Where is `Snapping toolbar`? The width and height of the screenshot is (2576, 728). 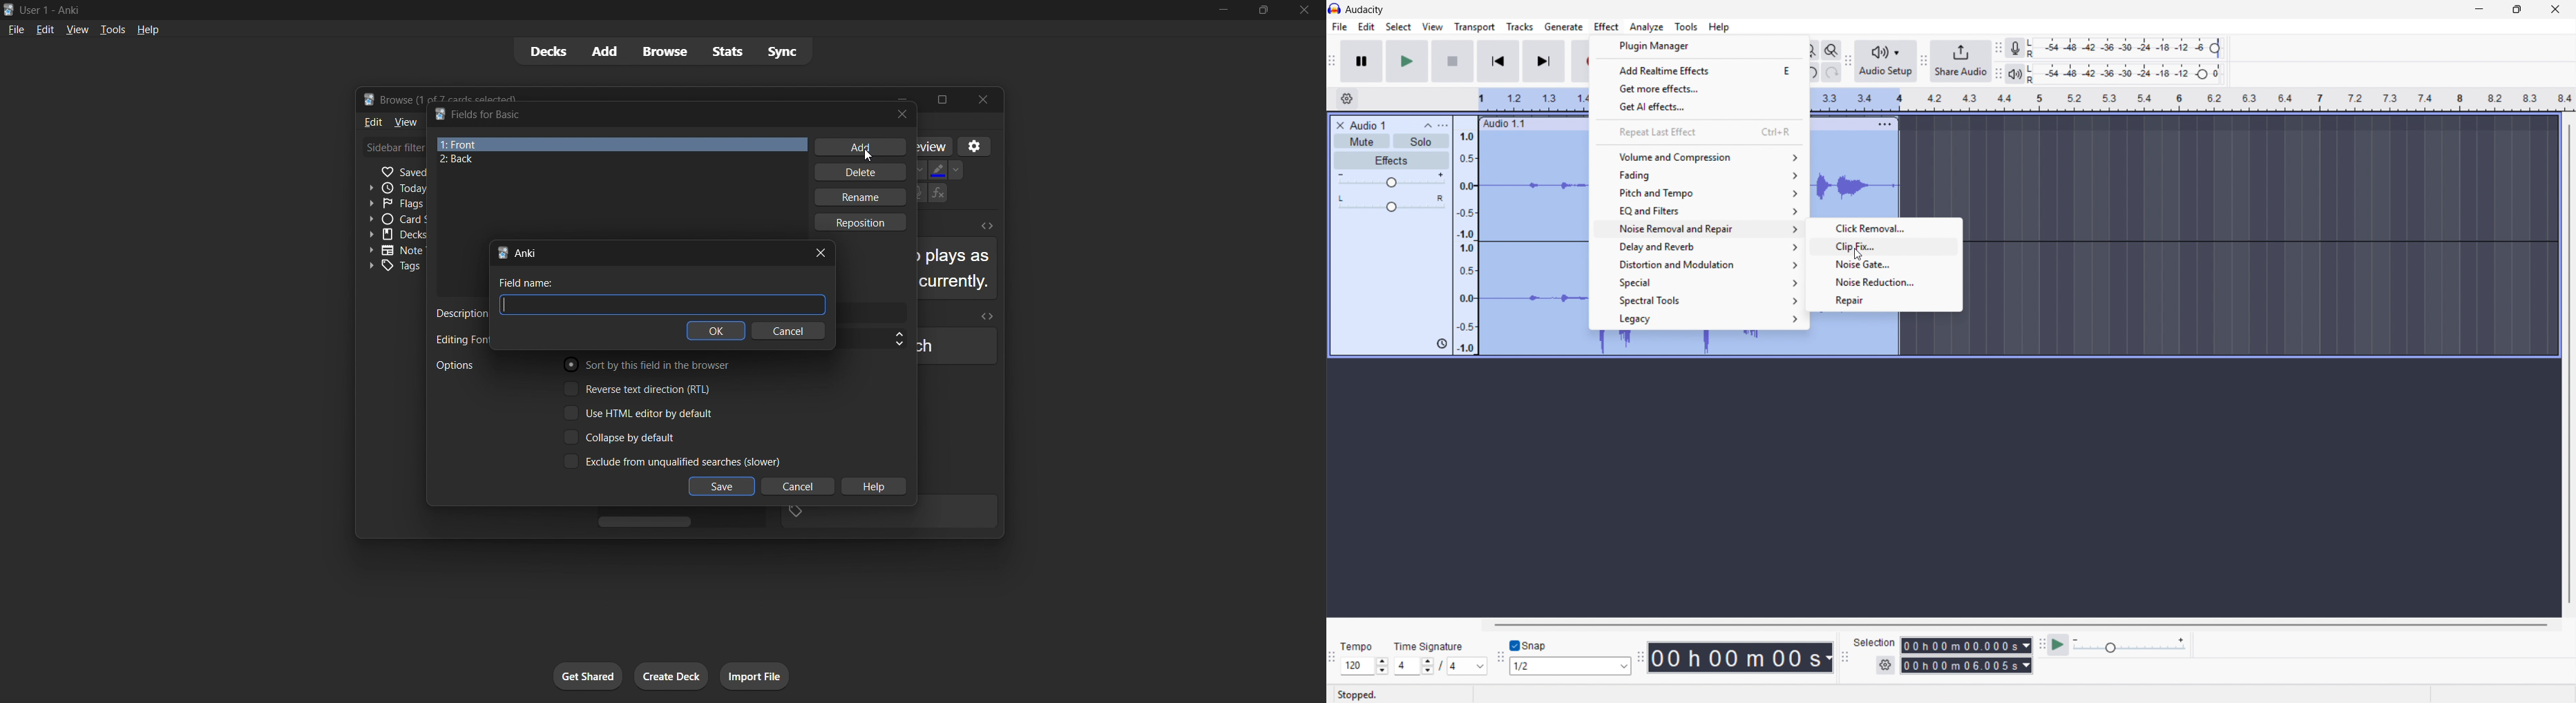 Snapping toolbar is located at coordinates (1501, 659).